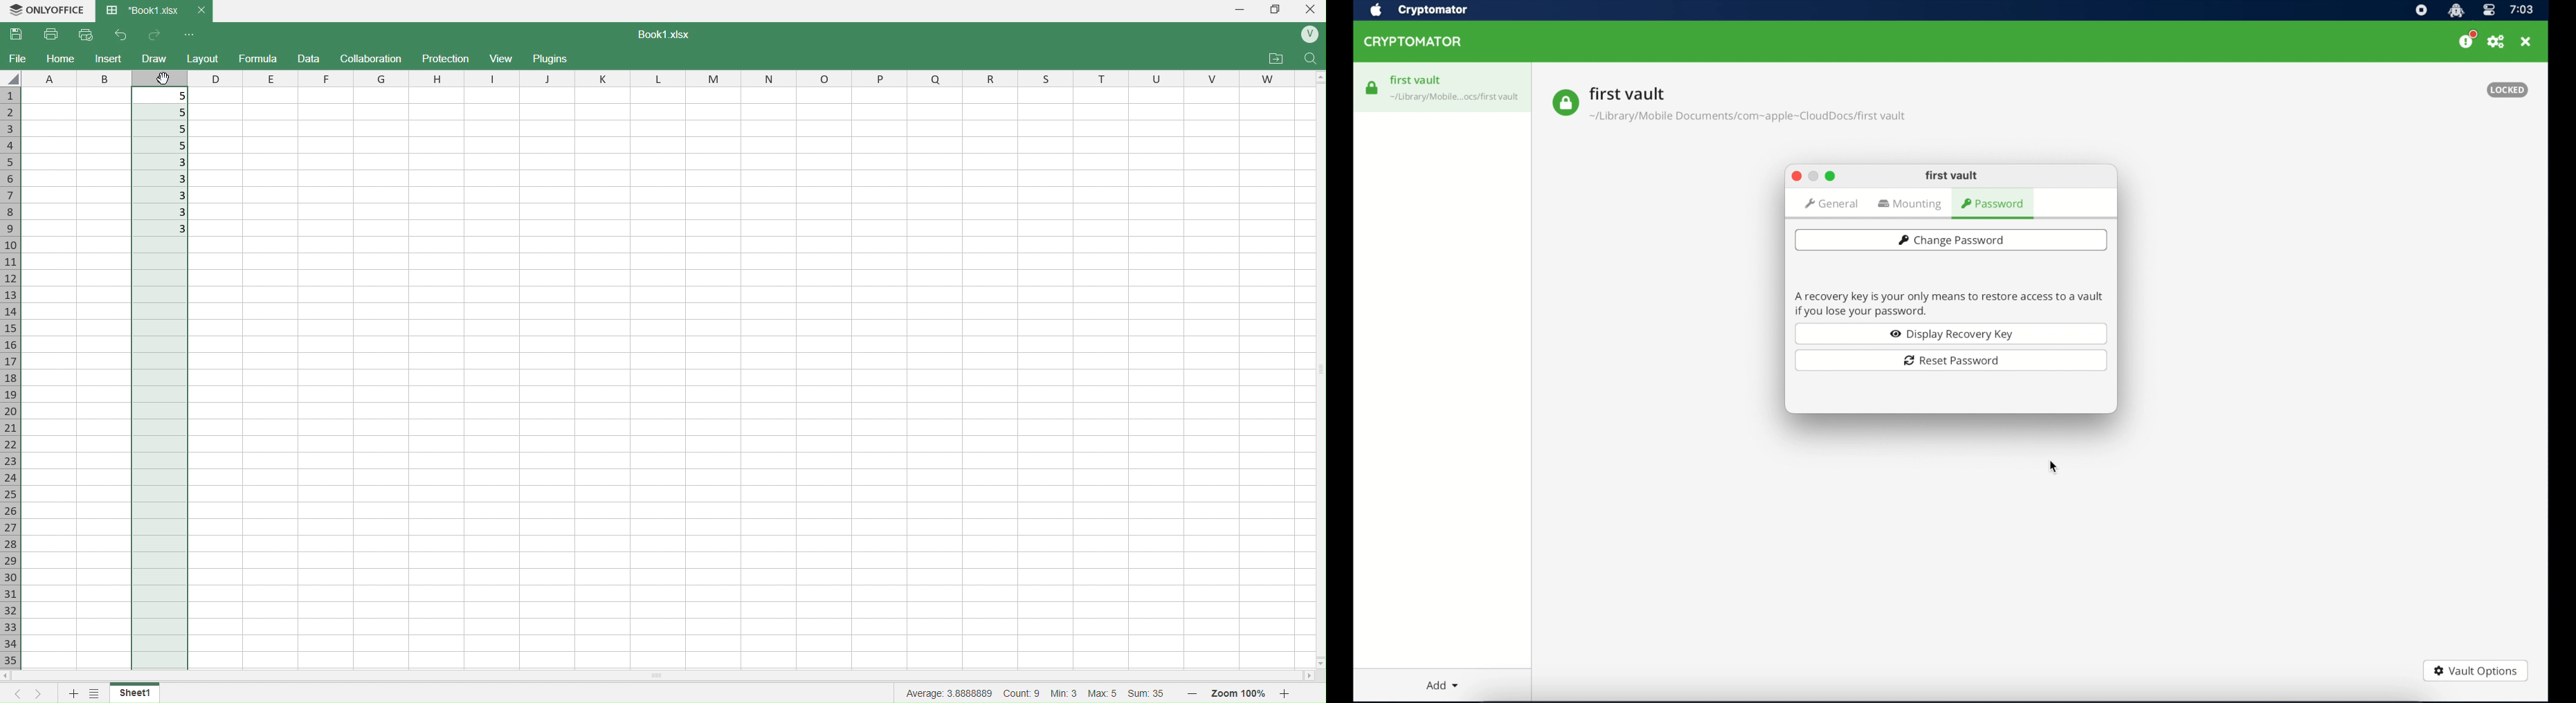 The width and height of the screenshot is (2576, 728). Describe the element at coordinates (152, 36) in the screenshot. I see `redo` at that location.